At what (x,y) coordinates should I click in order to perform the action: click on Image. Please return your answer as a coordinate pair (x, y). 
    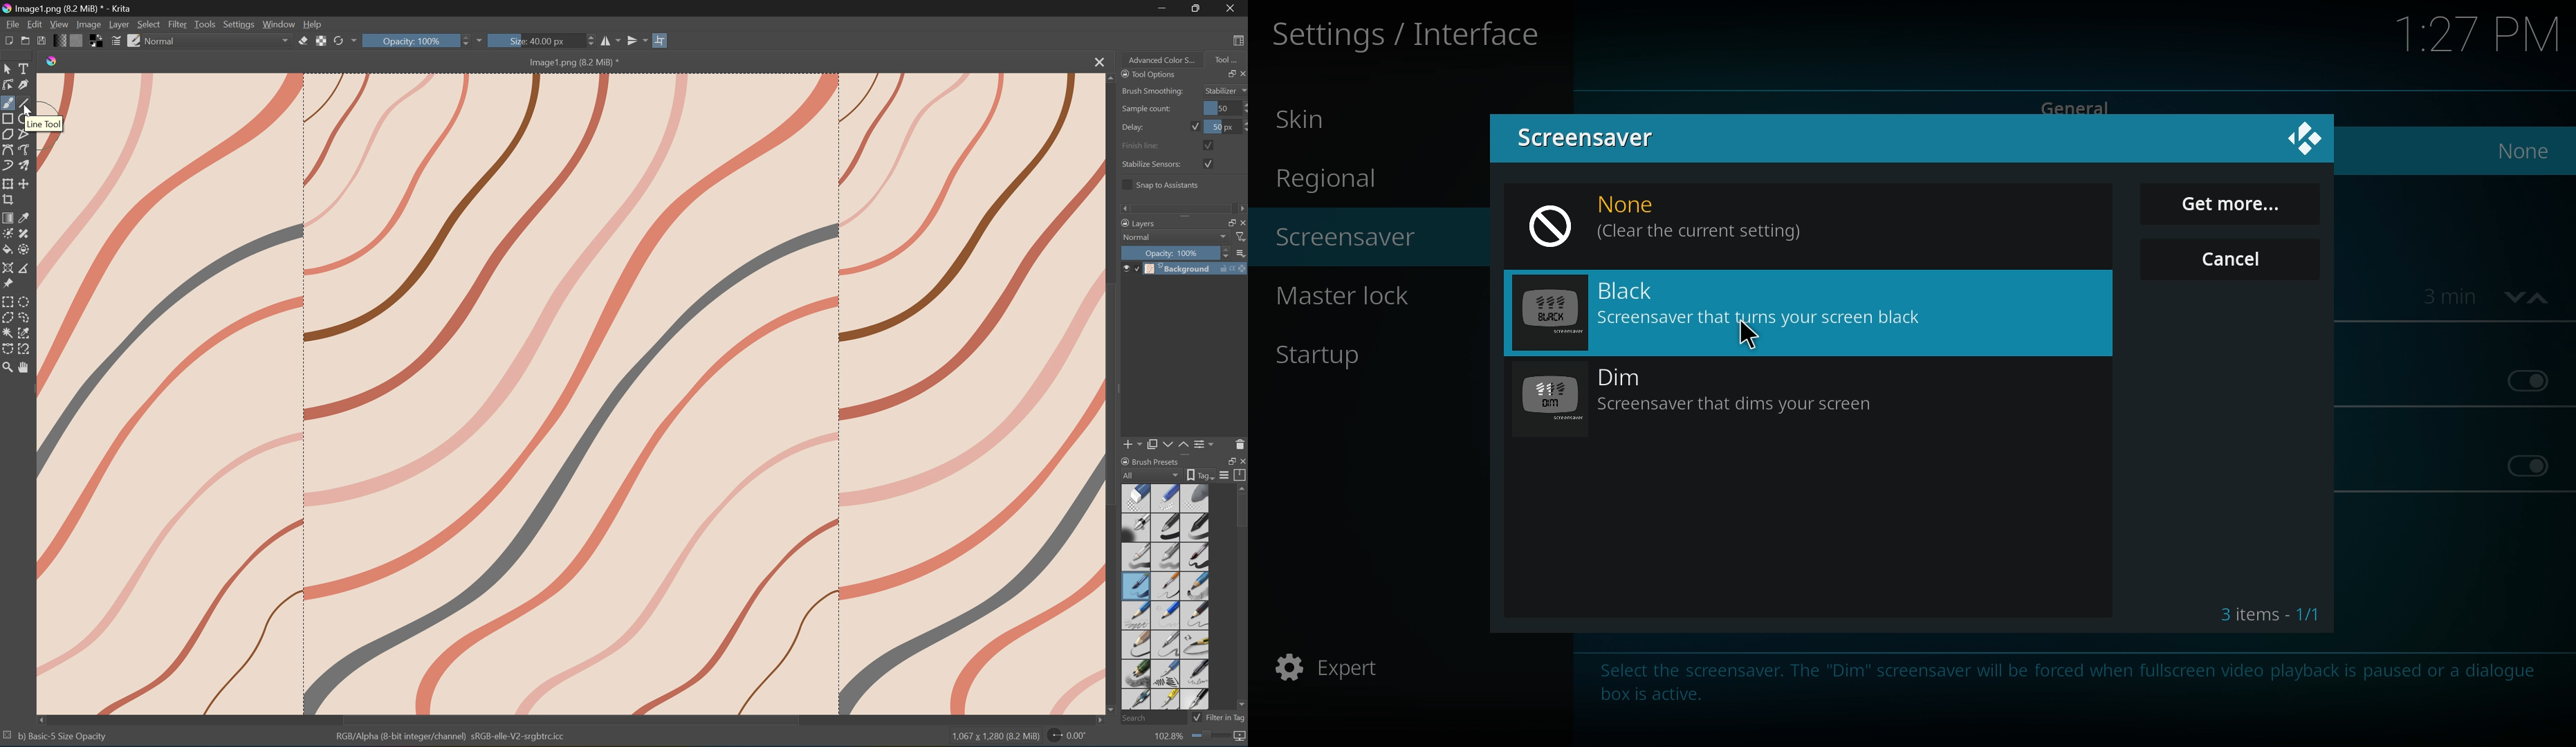
    Looking at the image, I should click on (87, 23).